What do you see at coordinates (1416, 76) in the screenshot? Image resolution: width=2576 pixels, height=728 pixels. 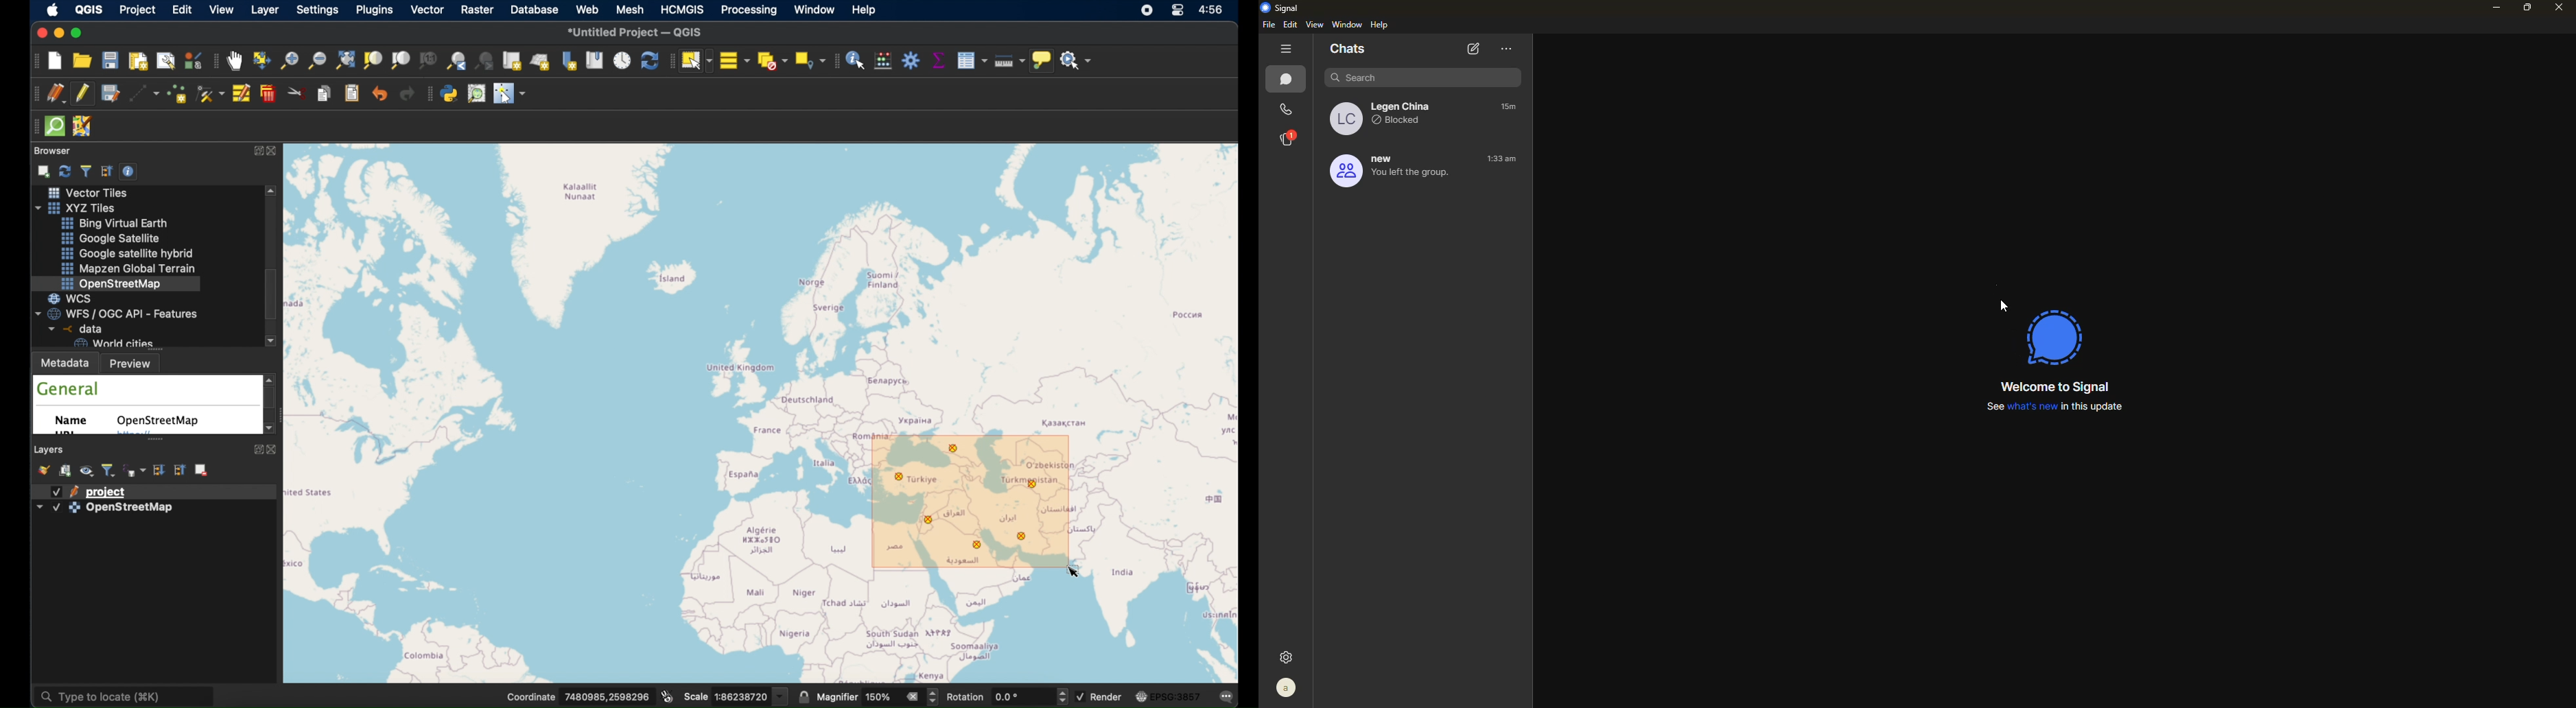 I see `search` at bounding box center [1416, 76].